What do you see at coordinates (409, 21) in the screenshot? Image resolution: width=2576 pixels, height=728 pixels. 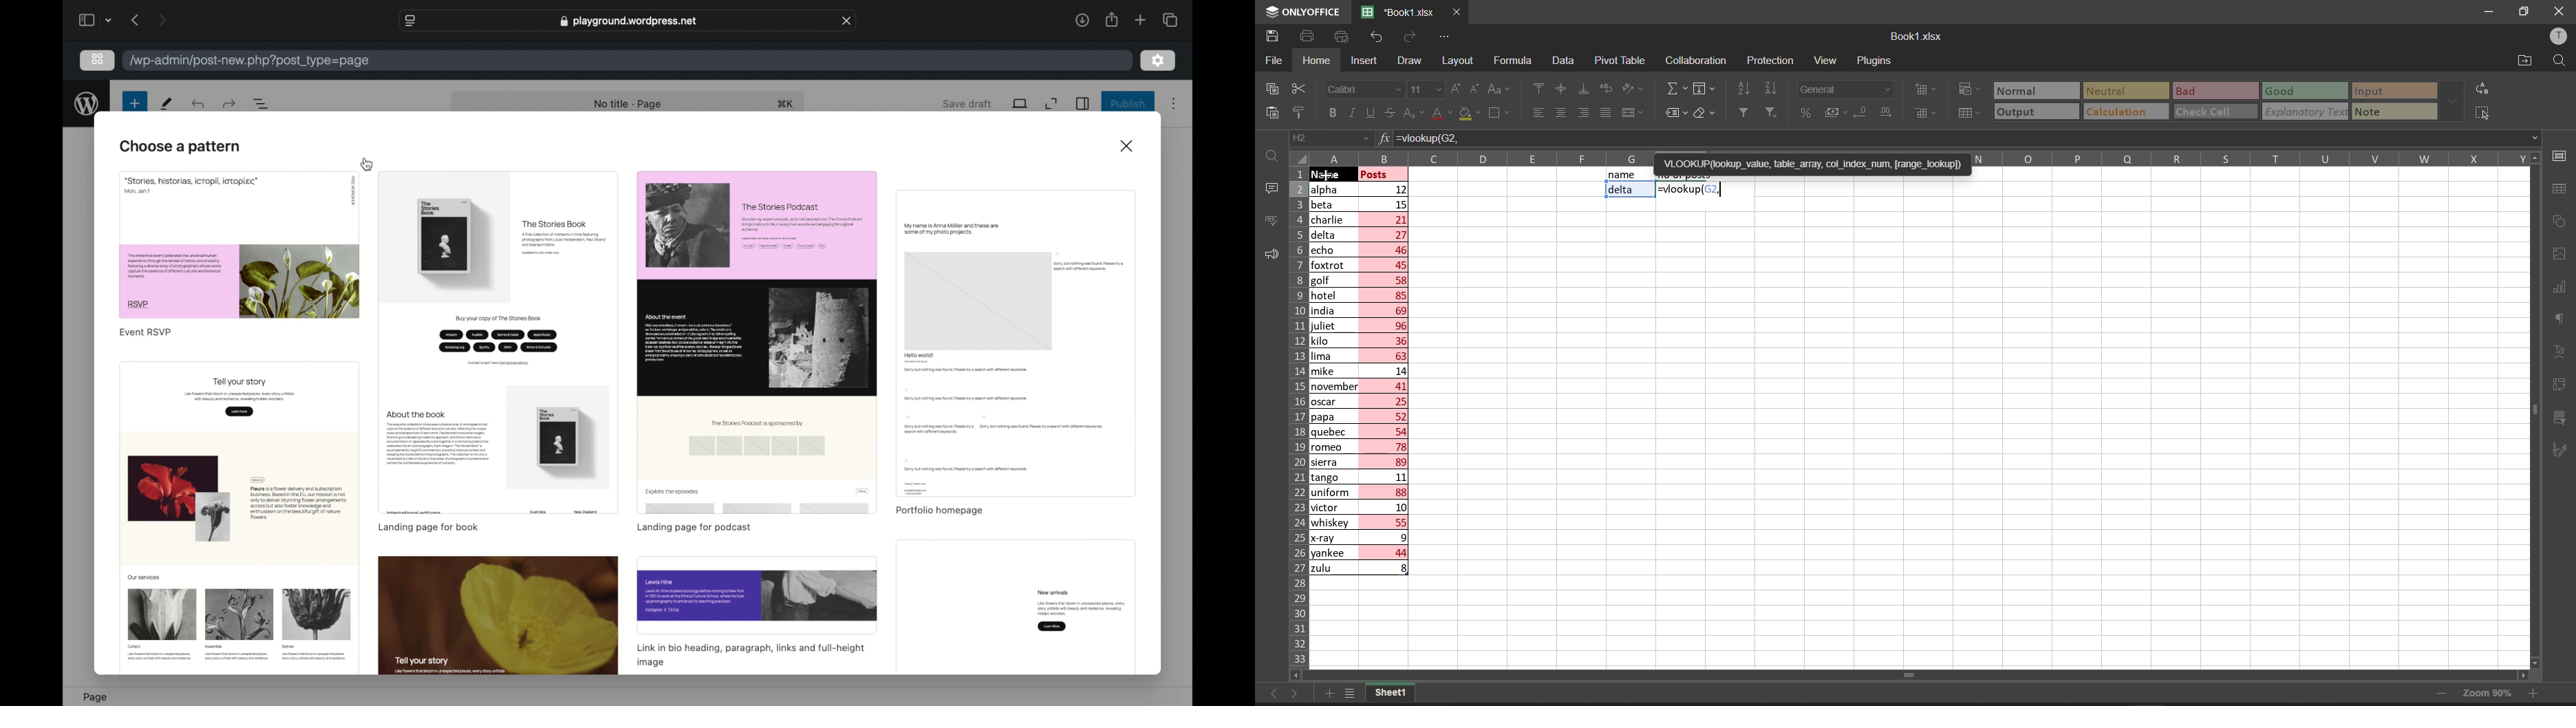 I see `website settings` at bounding box center [409, 21].